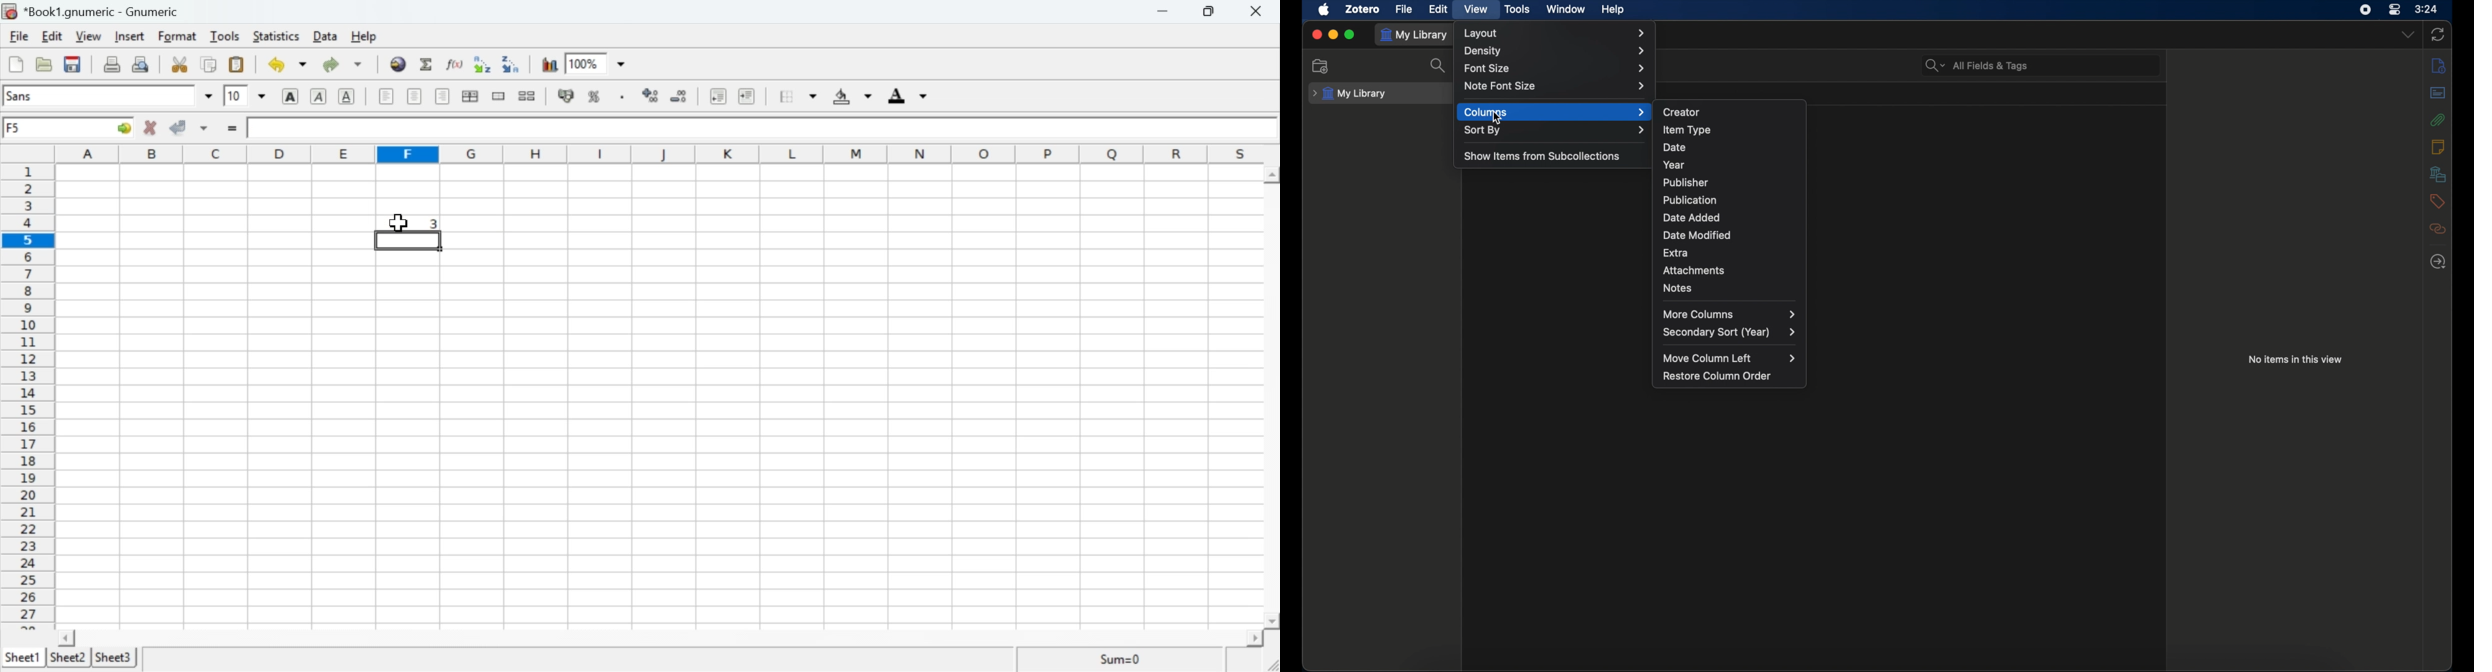  What do you see at coordinates (680, 96) in the screenshot?
I see `Decrease number of decimals` at bounding box center [680, 96].